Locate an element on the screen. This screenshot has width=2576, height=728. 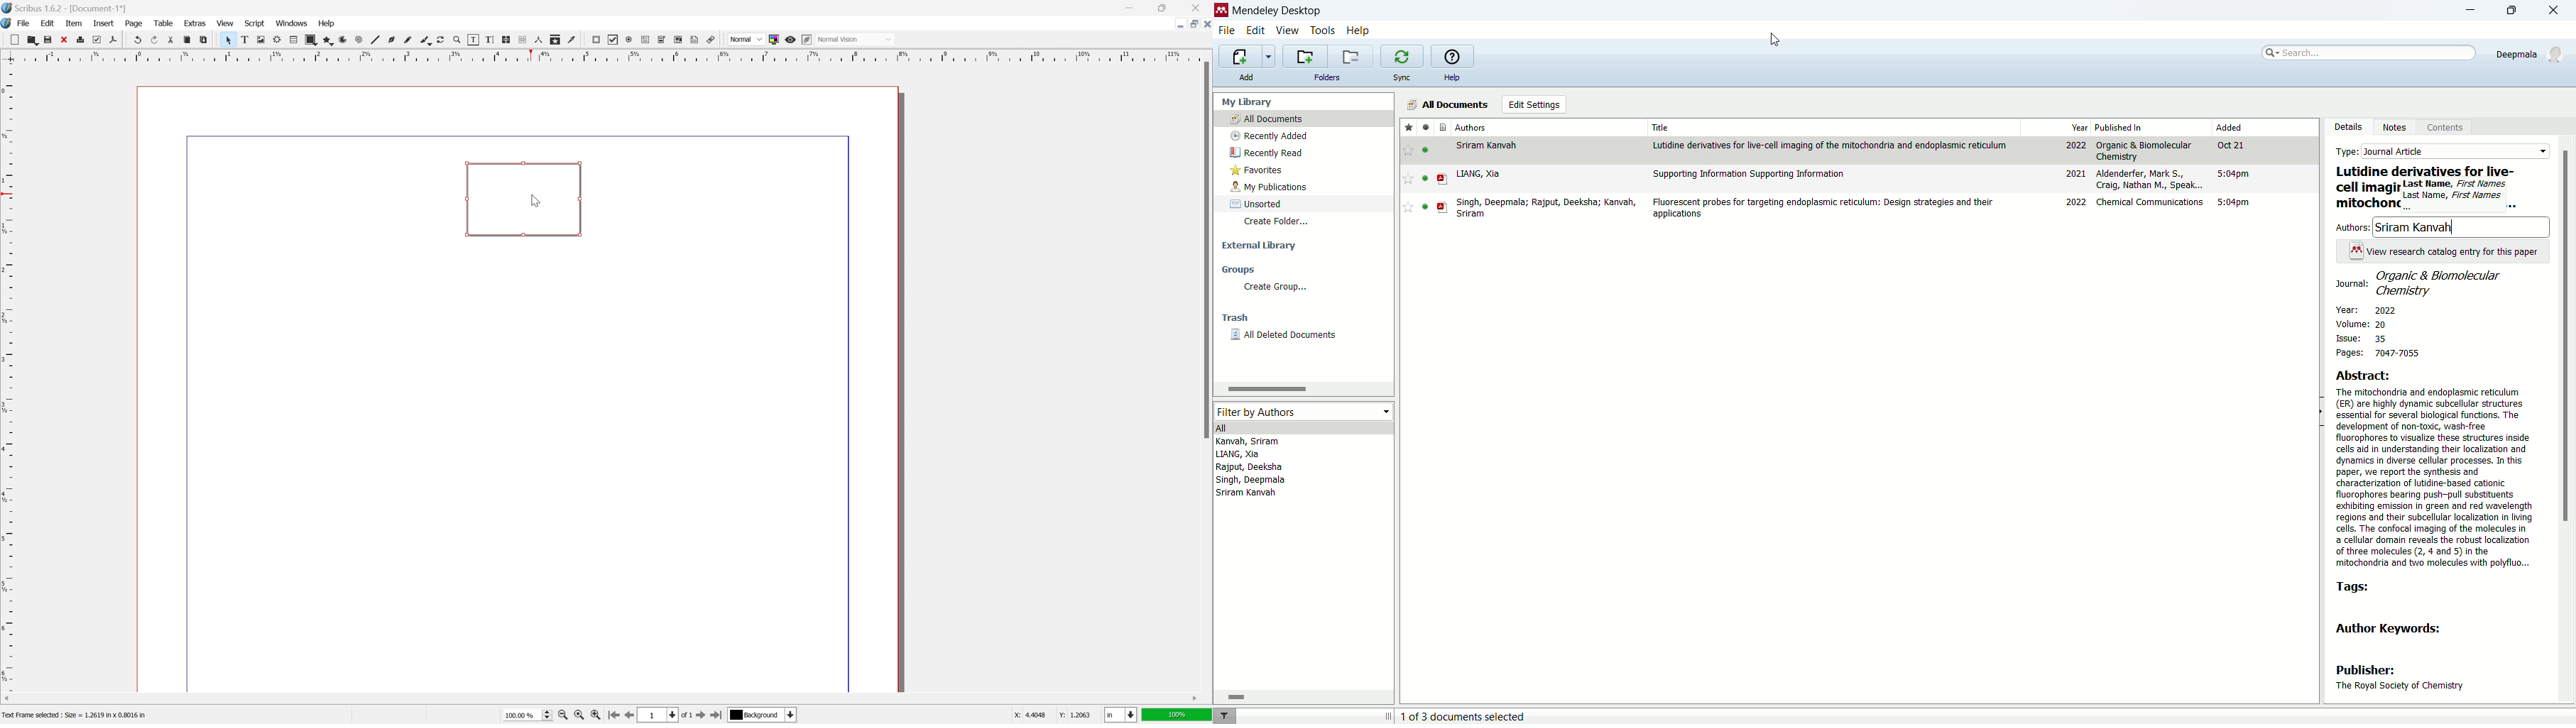
filter is located at coordinates (1225, 715).